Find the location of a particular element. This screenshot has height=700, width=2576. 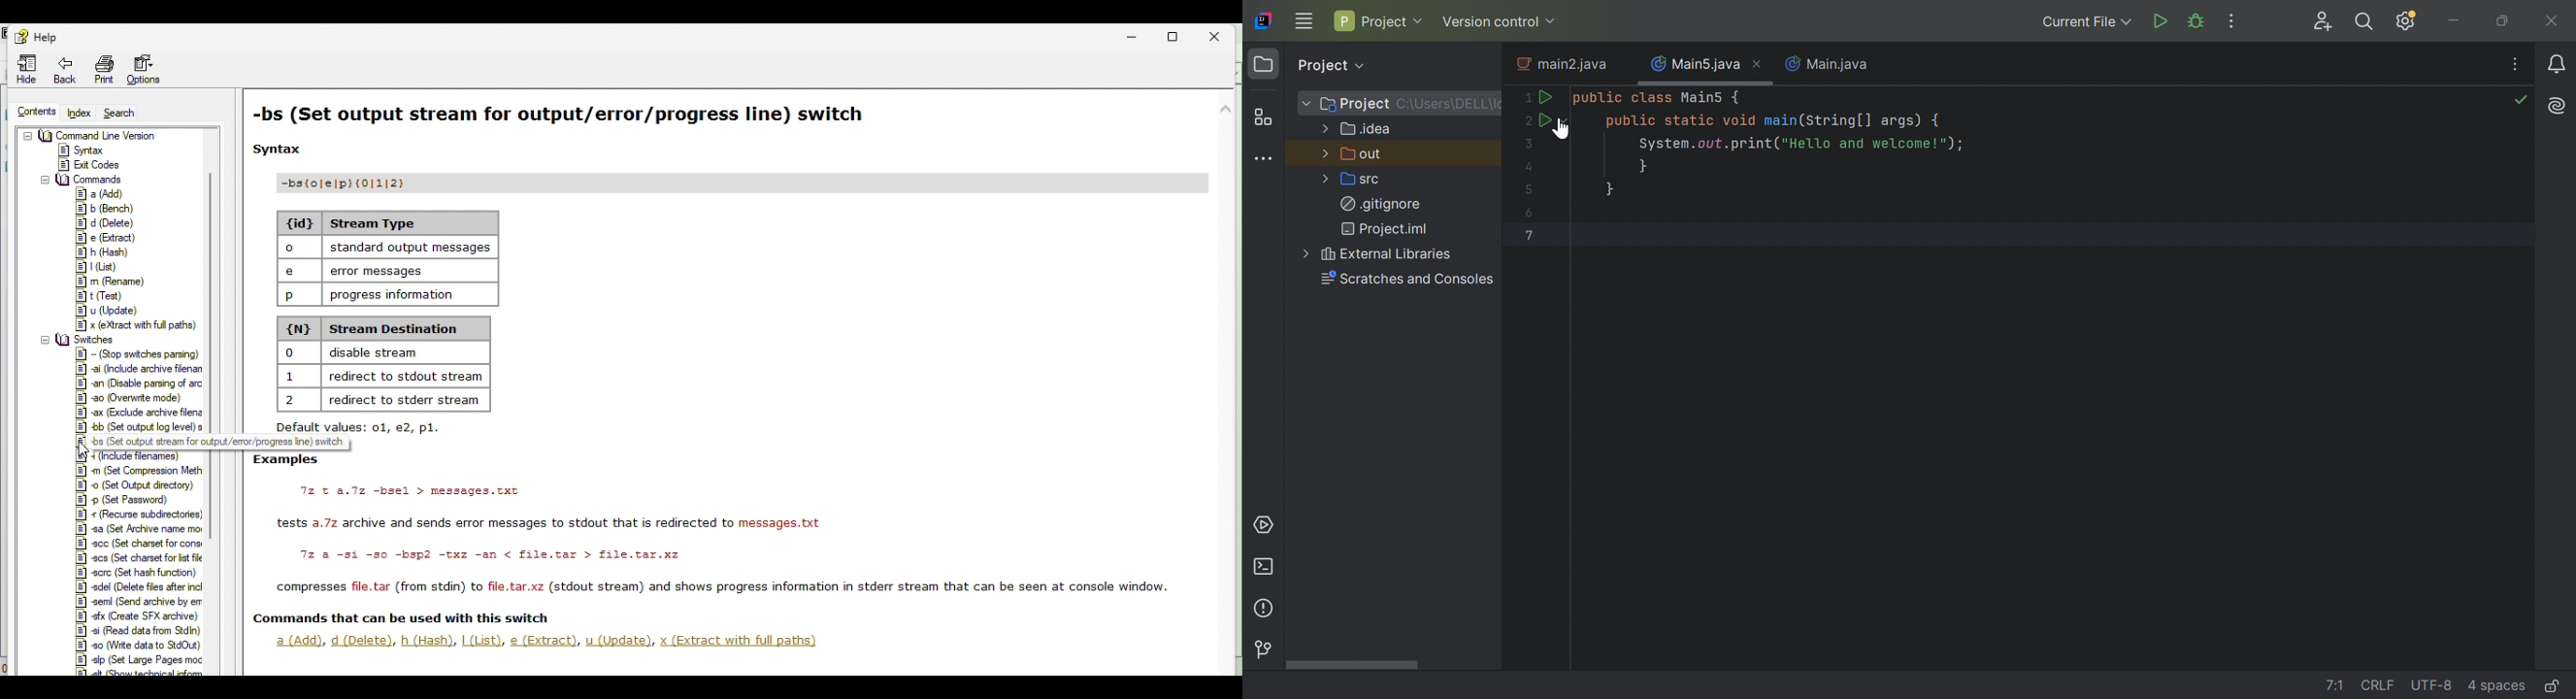

Lust) is located at coordinates (481, 641).